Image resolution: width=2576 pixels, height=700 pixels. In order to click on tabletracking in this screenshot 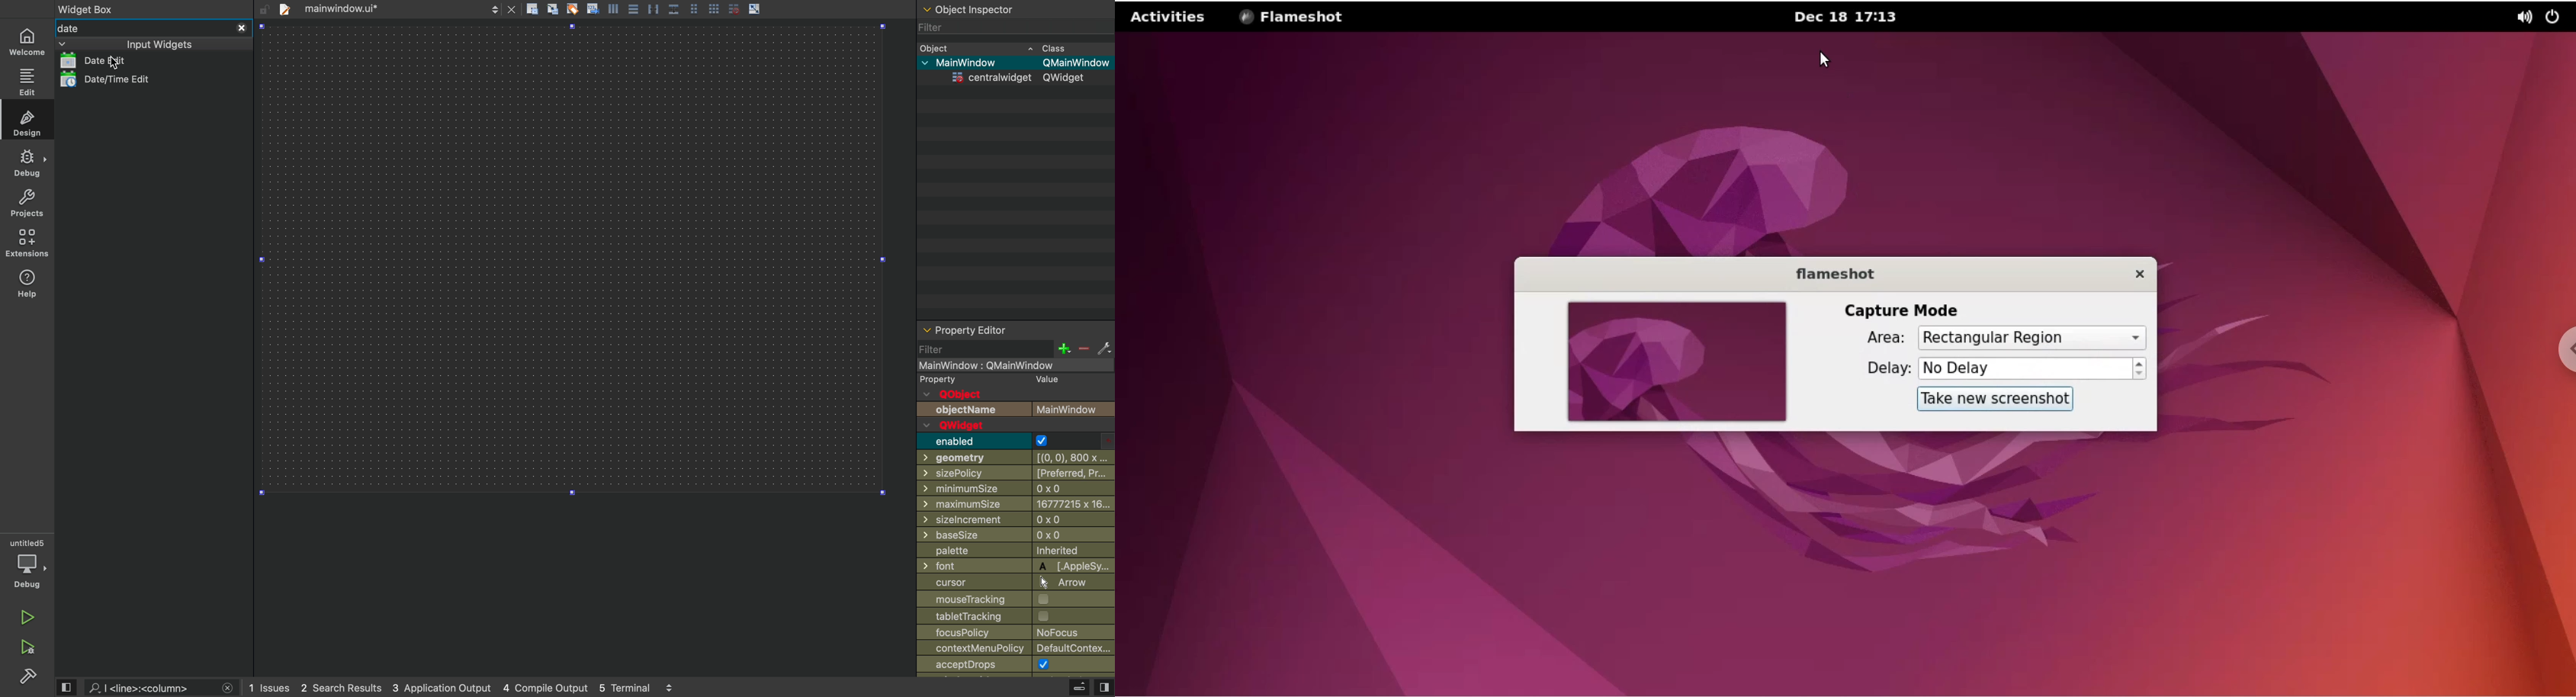, I will do `click(1016, 616)`.